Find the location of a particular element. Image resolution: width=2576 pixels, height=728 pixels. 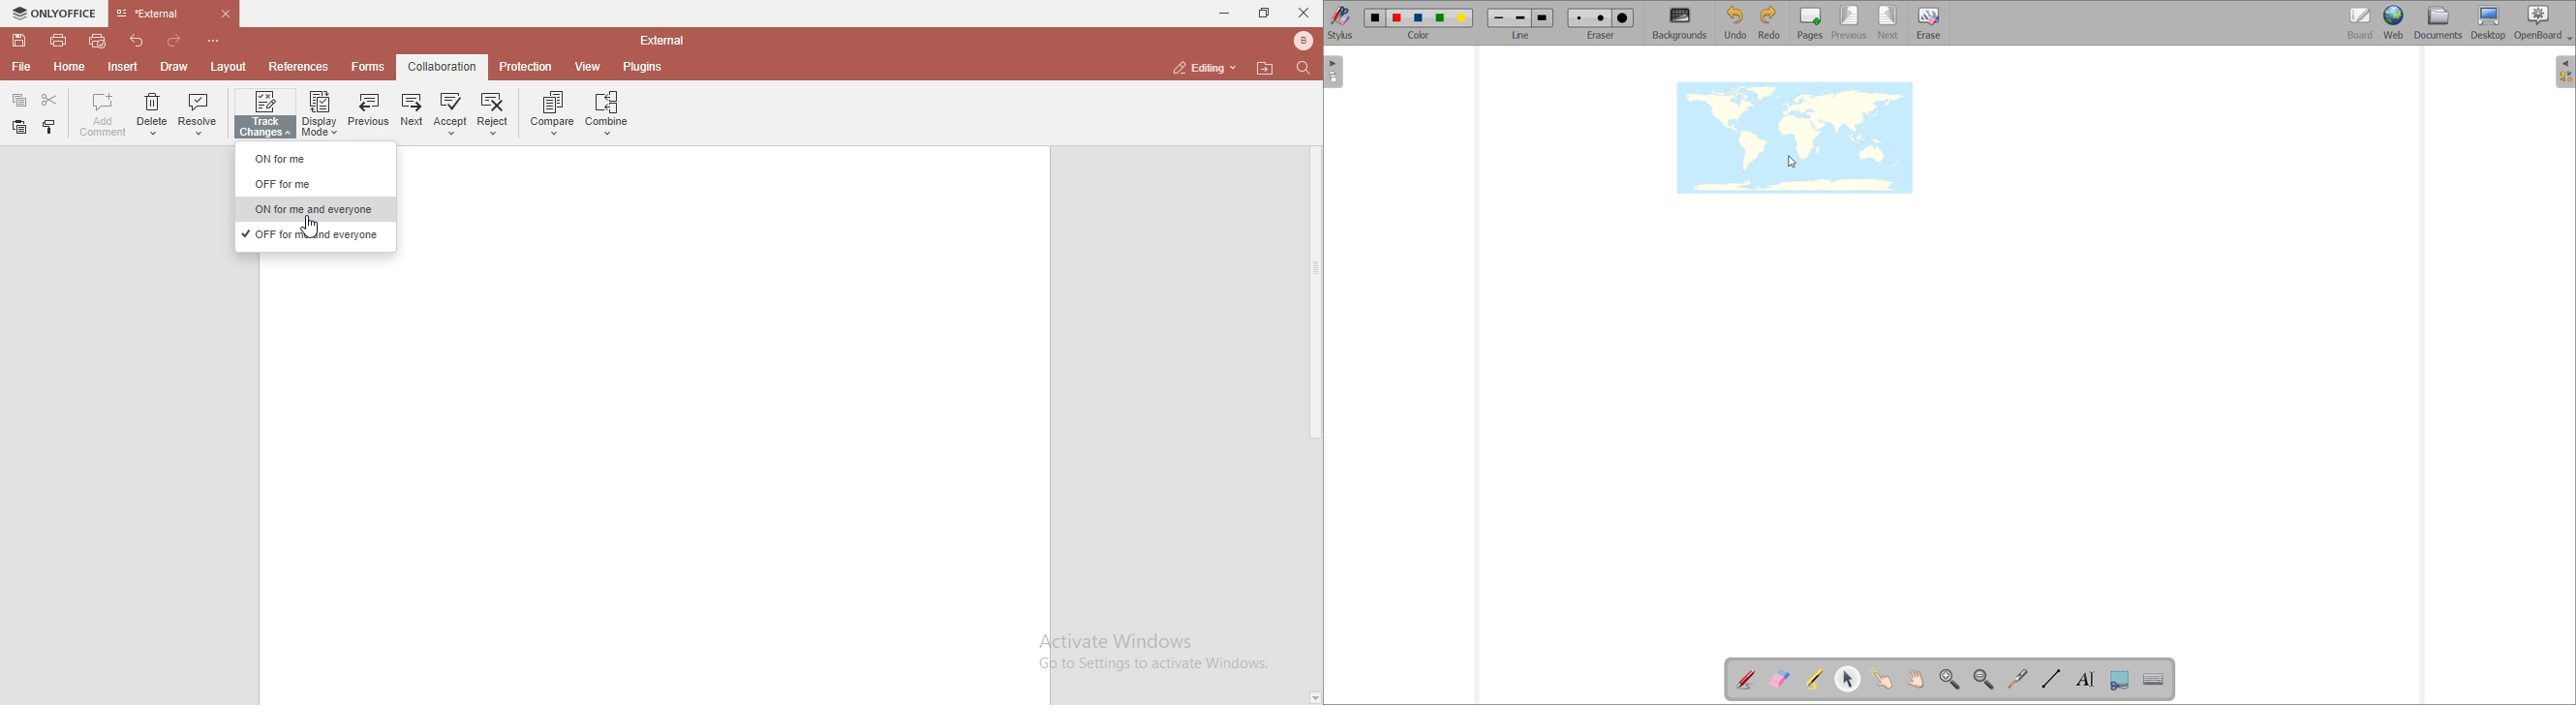

display mode is located at coordinates (320, 112).